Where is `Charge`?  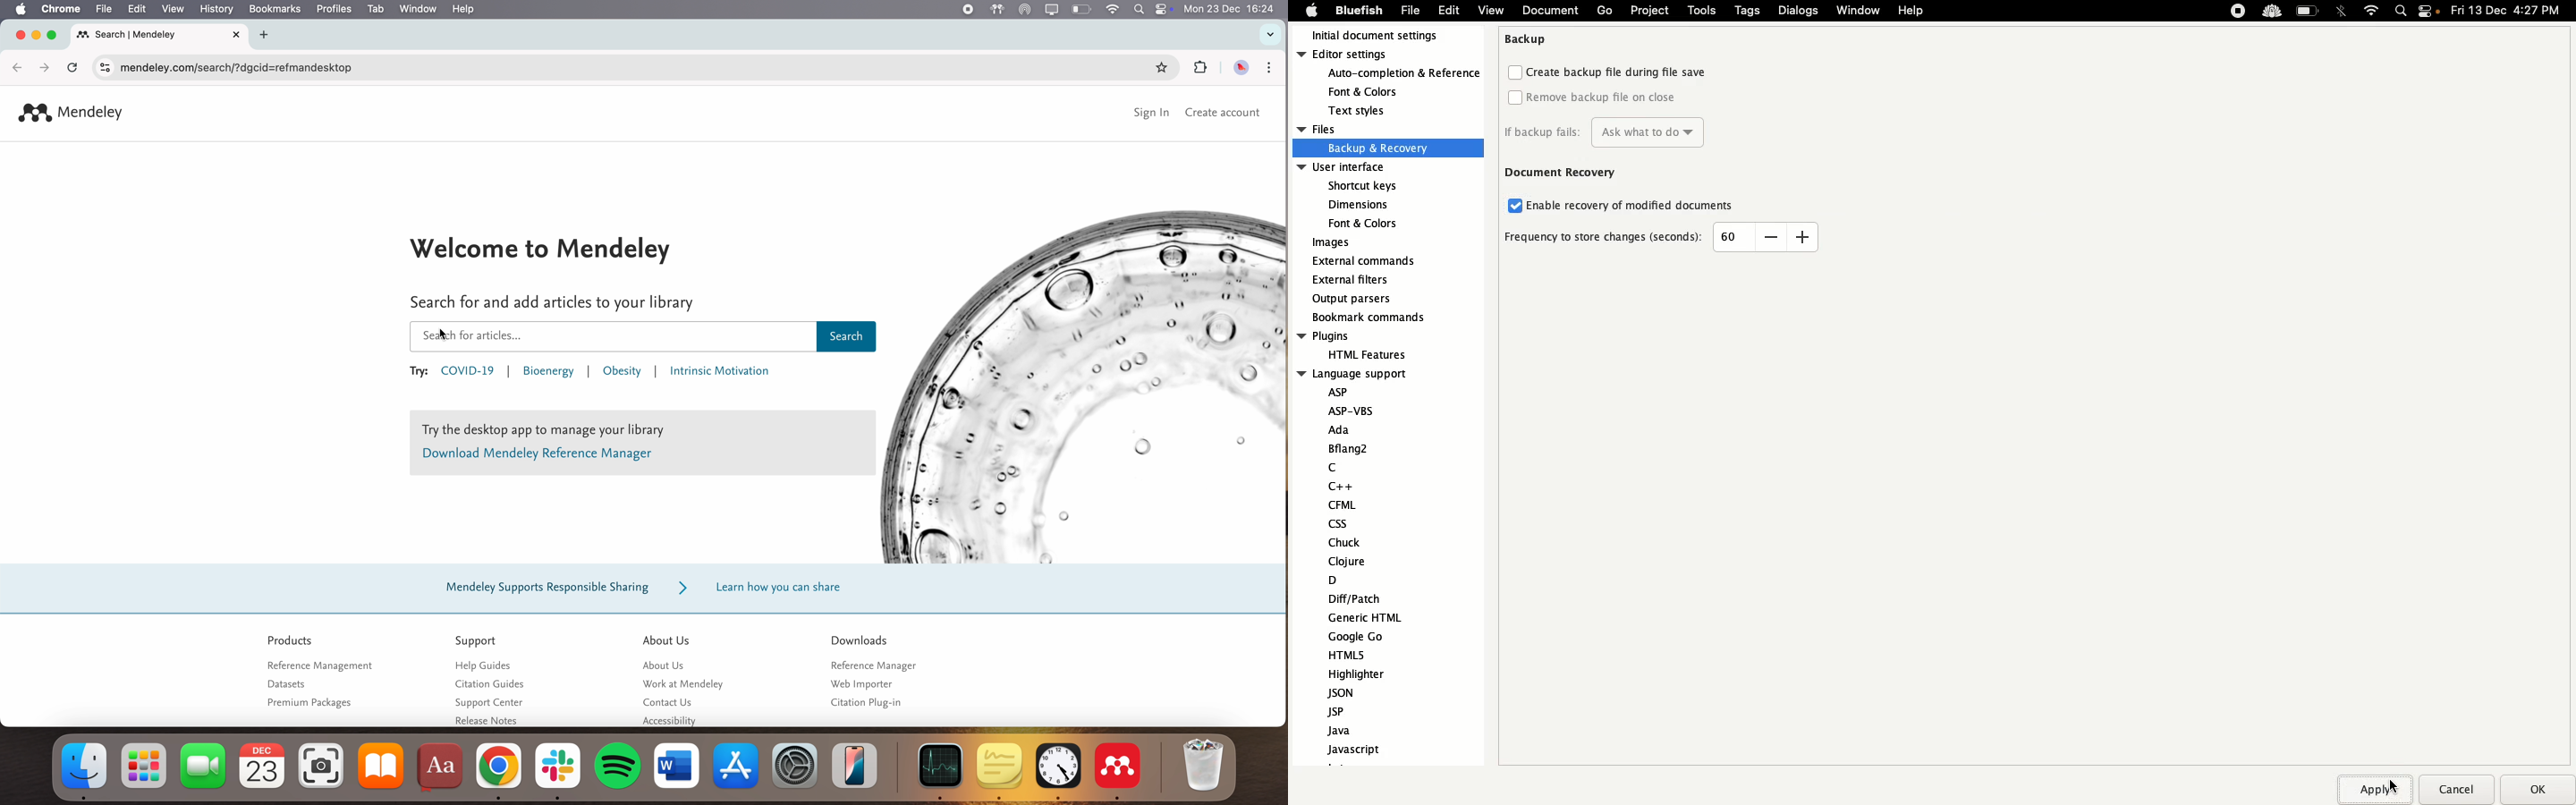 Charge is located at coordinates (2309, 11).